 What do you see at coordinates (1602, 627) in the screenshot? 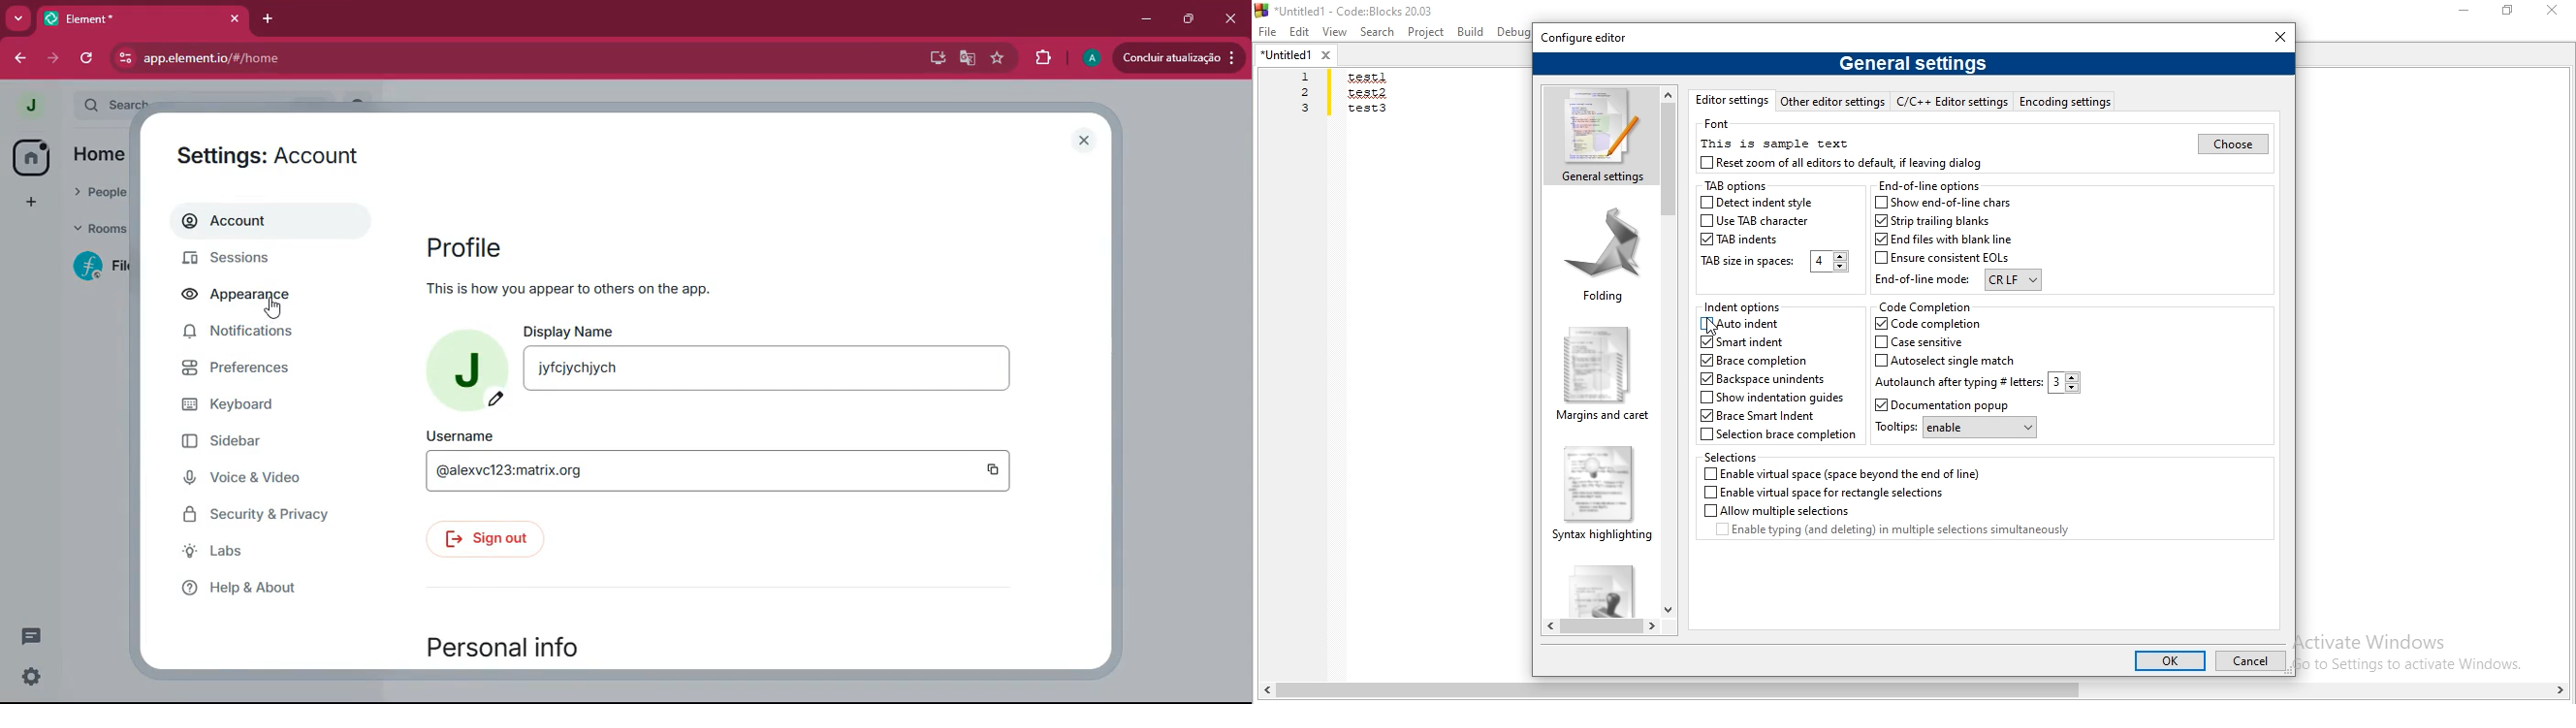
I see `scroll bar` at bounding box center [1602, 627].